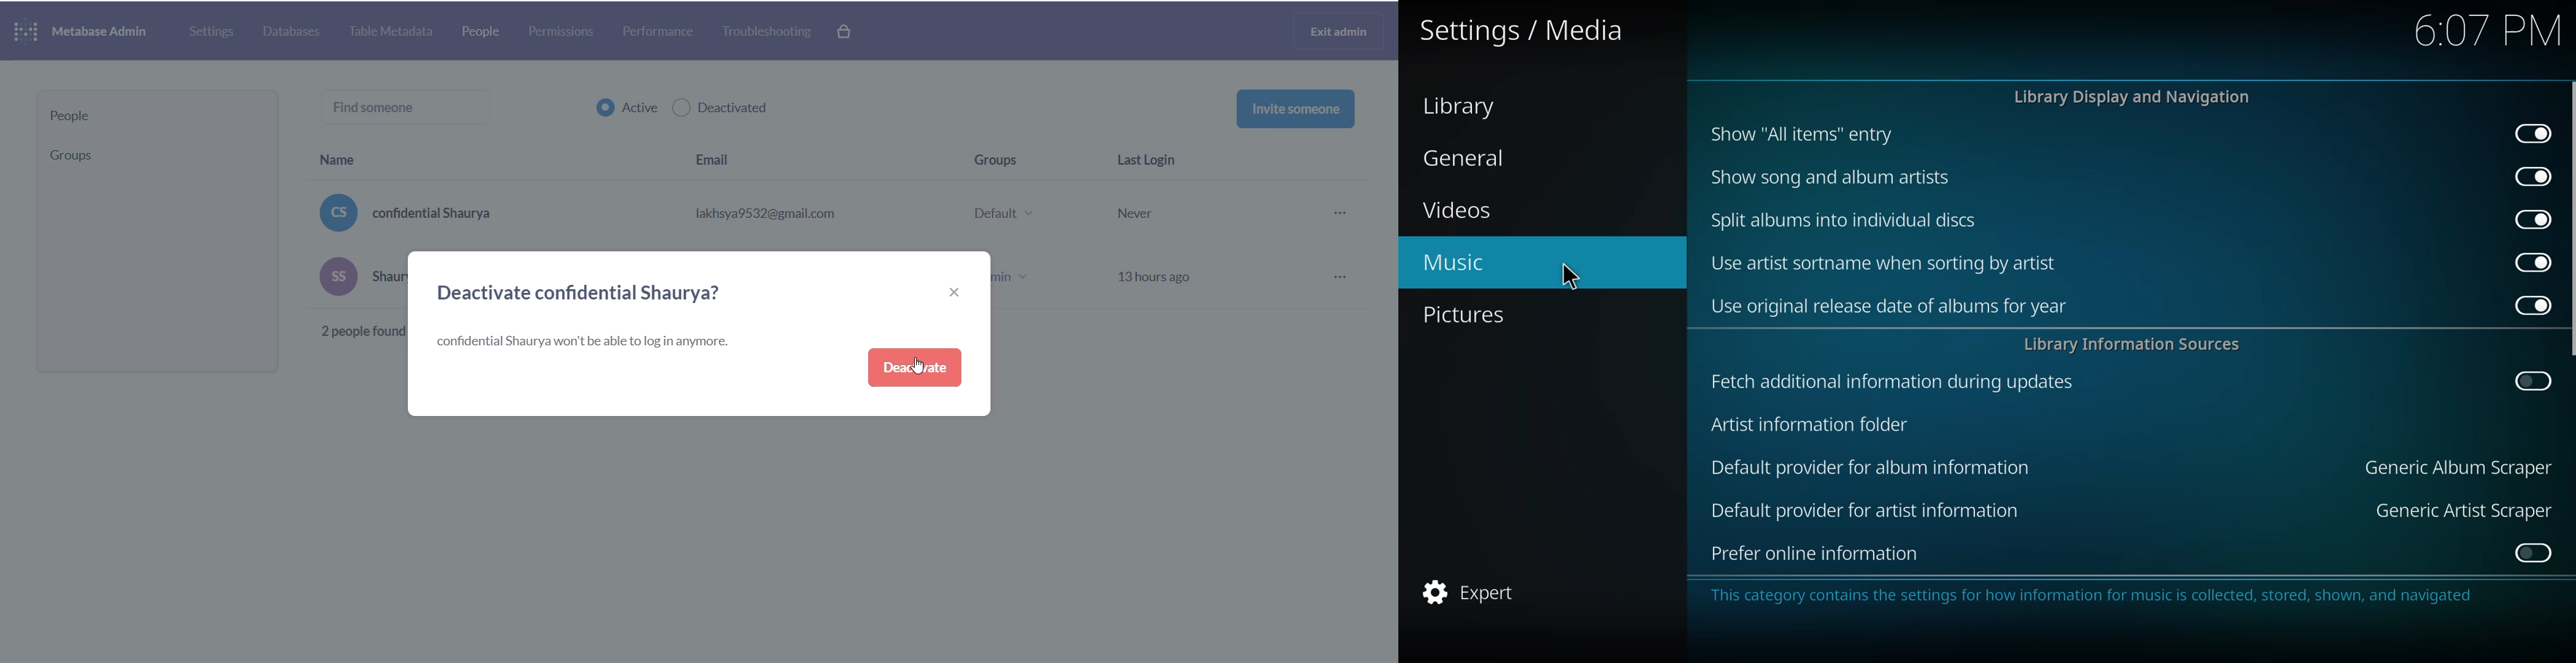  Describe the element at coordinates (564, 32) in the screenshot. I see `permissions` at that location.